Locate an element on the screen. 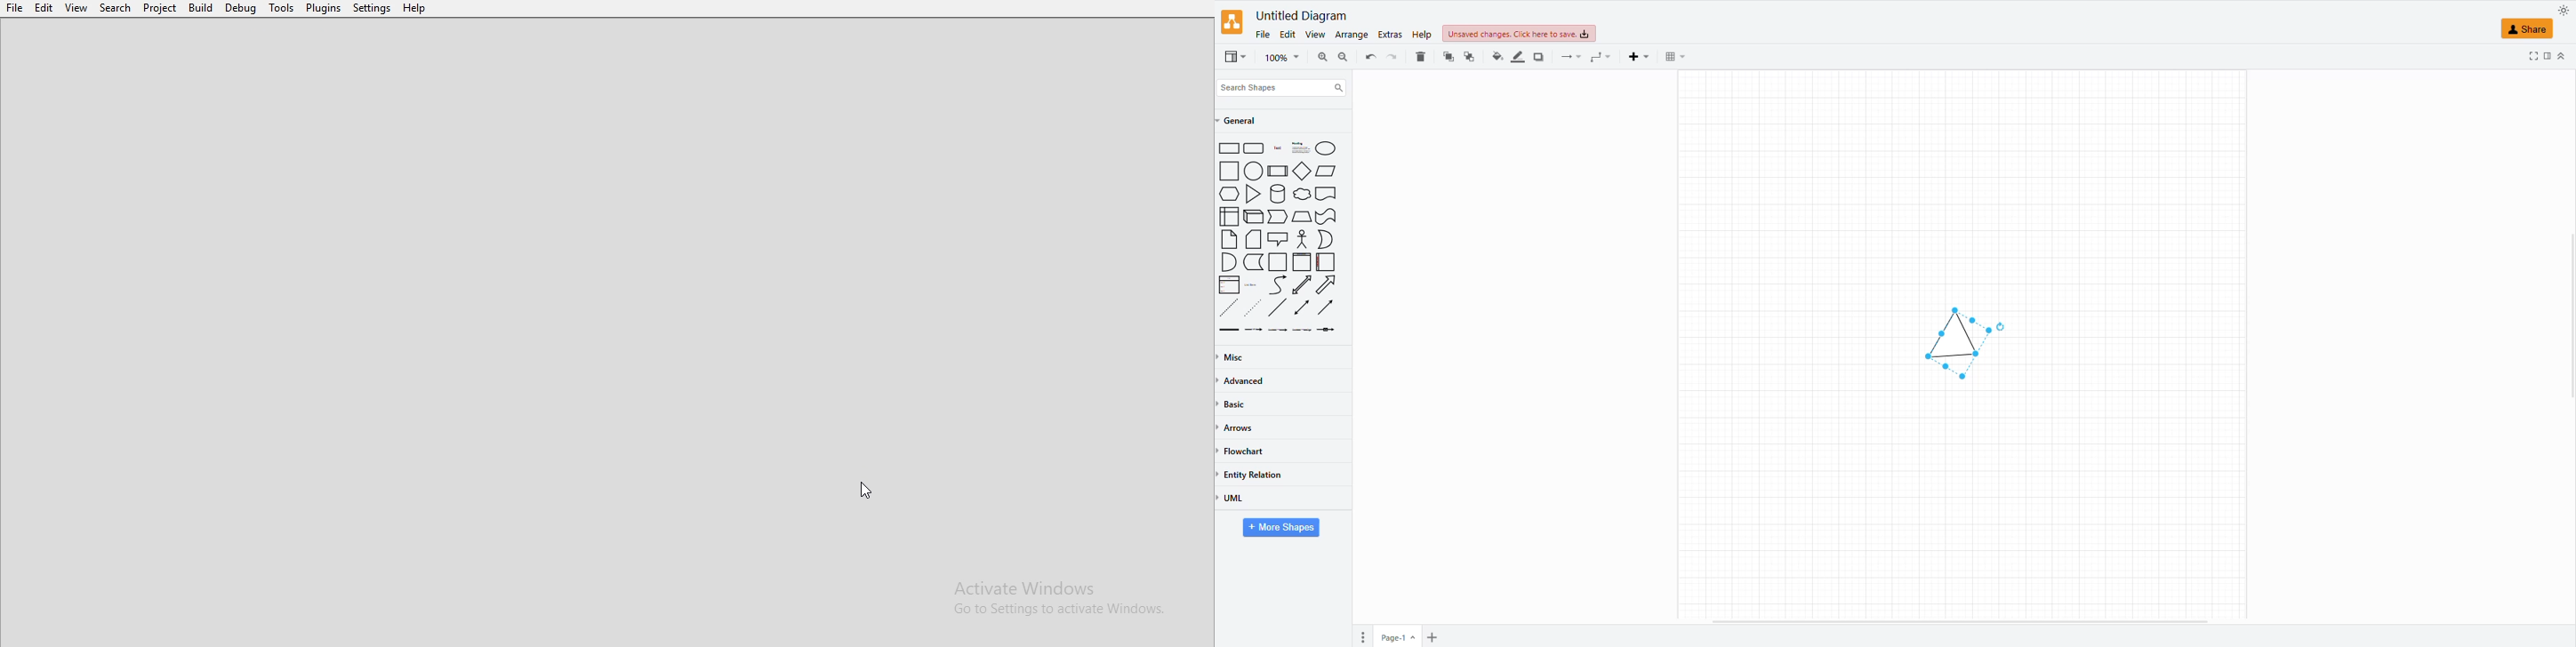 The height and width of the screenshot is (672, 2576). Parallelogram is located at coordinates (1328, 171).